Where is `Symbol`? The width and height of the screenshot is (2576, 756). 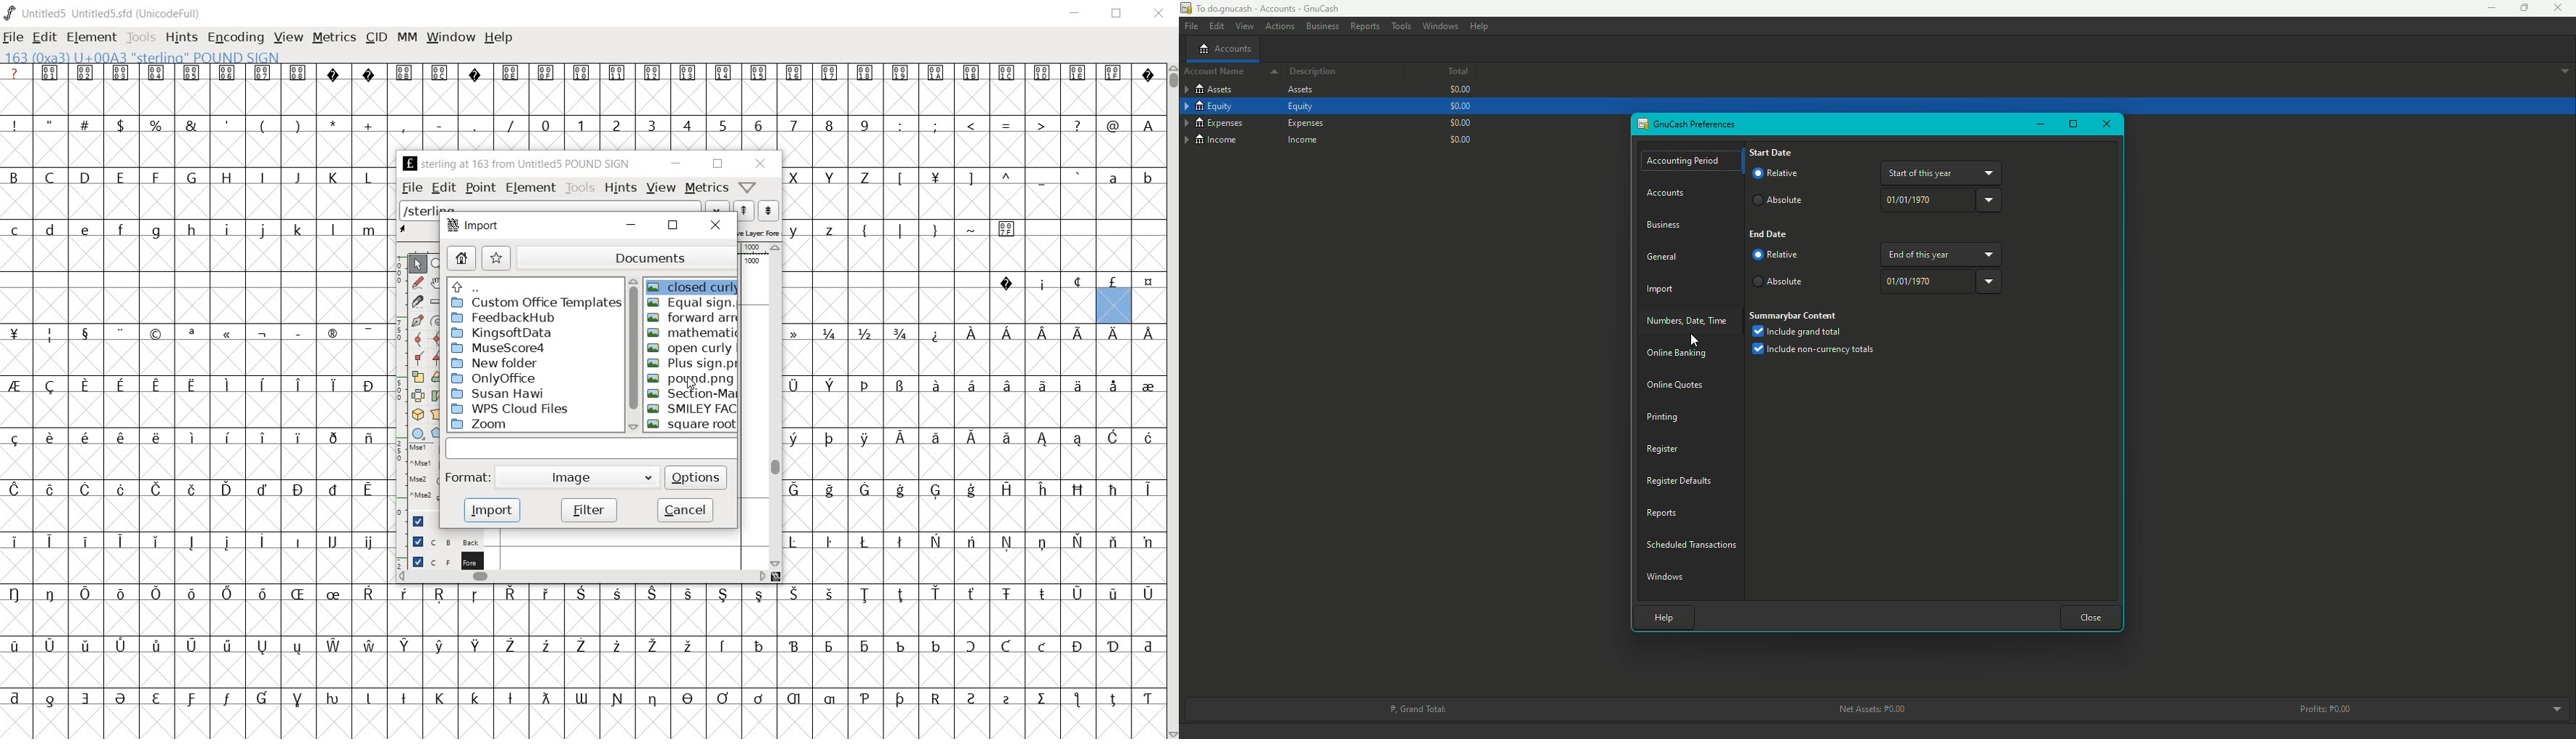
Symbol is located at coordinates (865, 387).